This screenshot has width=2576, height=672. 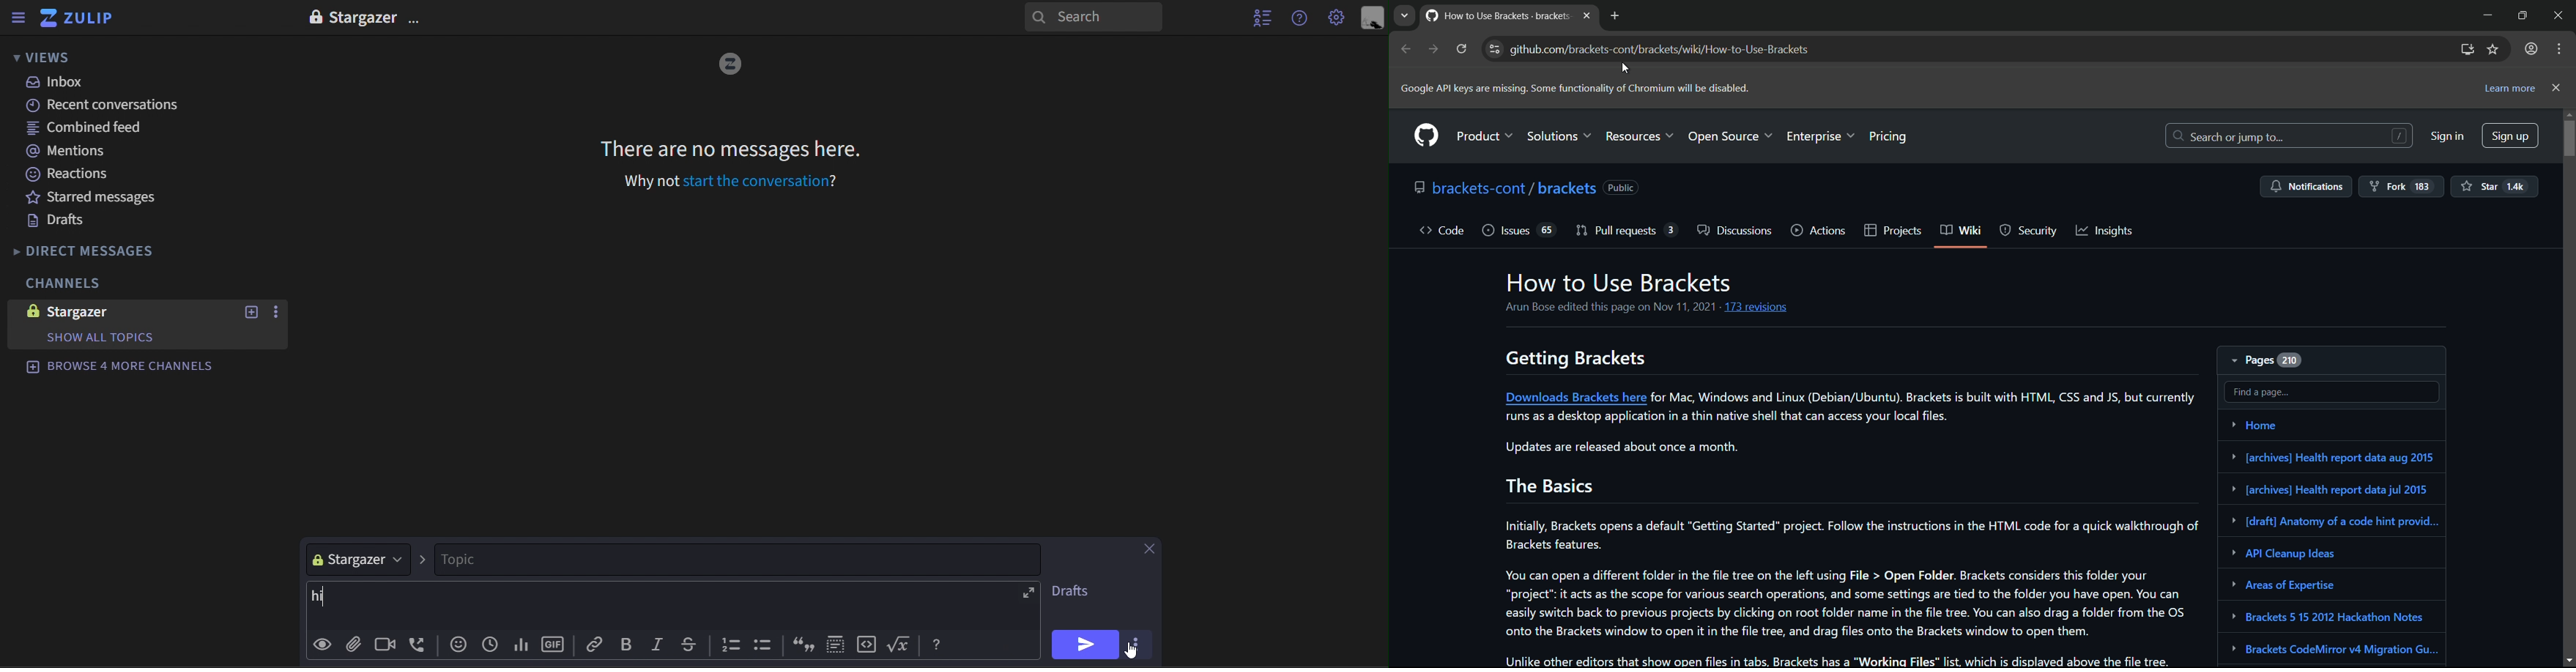 What do you see at coordinates (1888, 137) in the screenshot?
I see `pricing` at bounding box center [1888, 137].